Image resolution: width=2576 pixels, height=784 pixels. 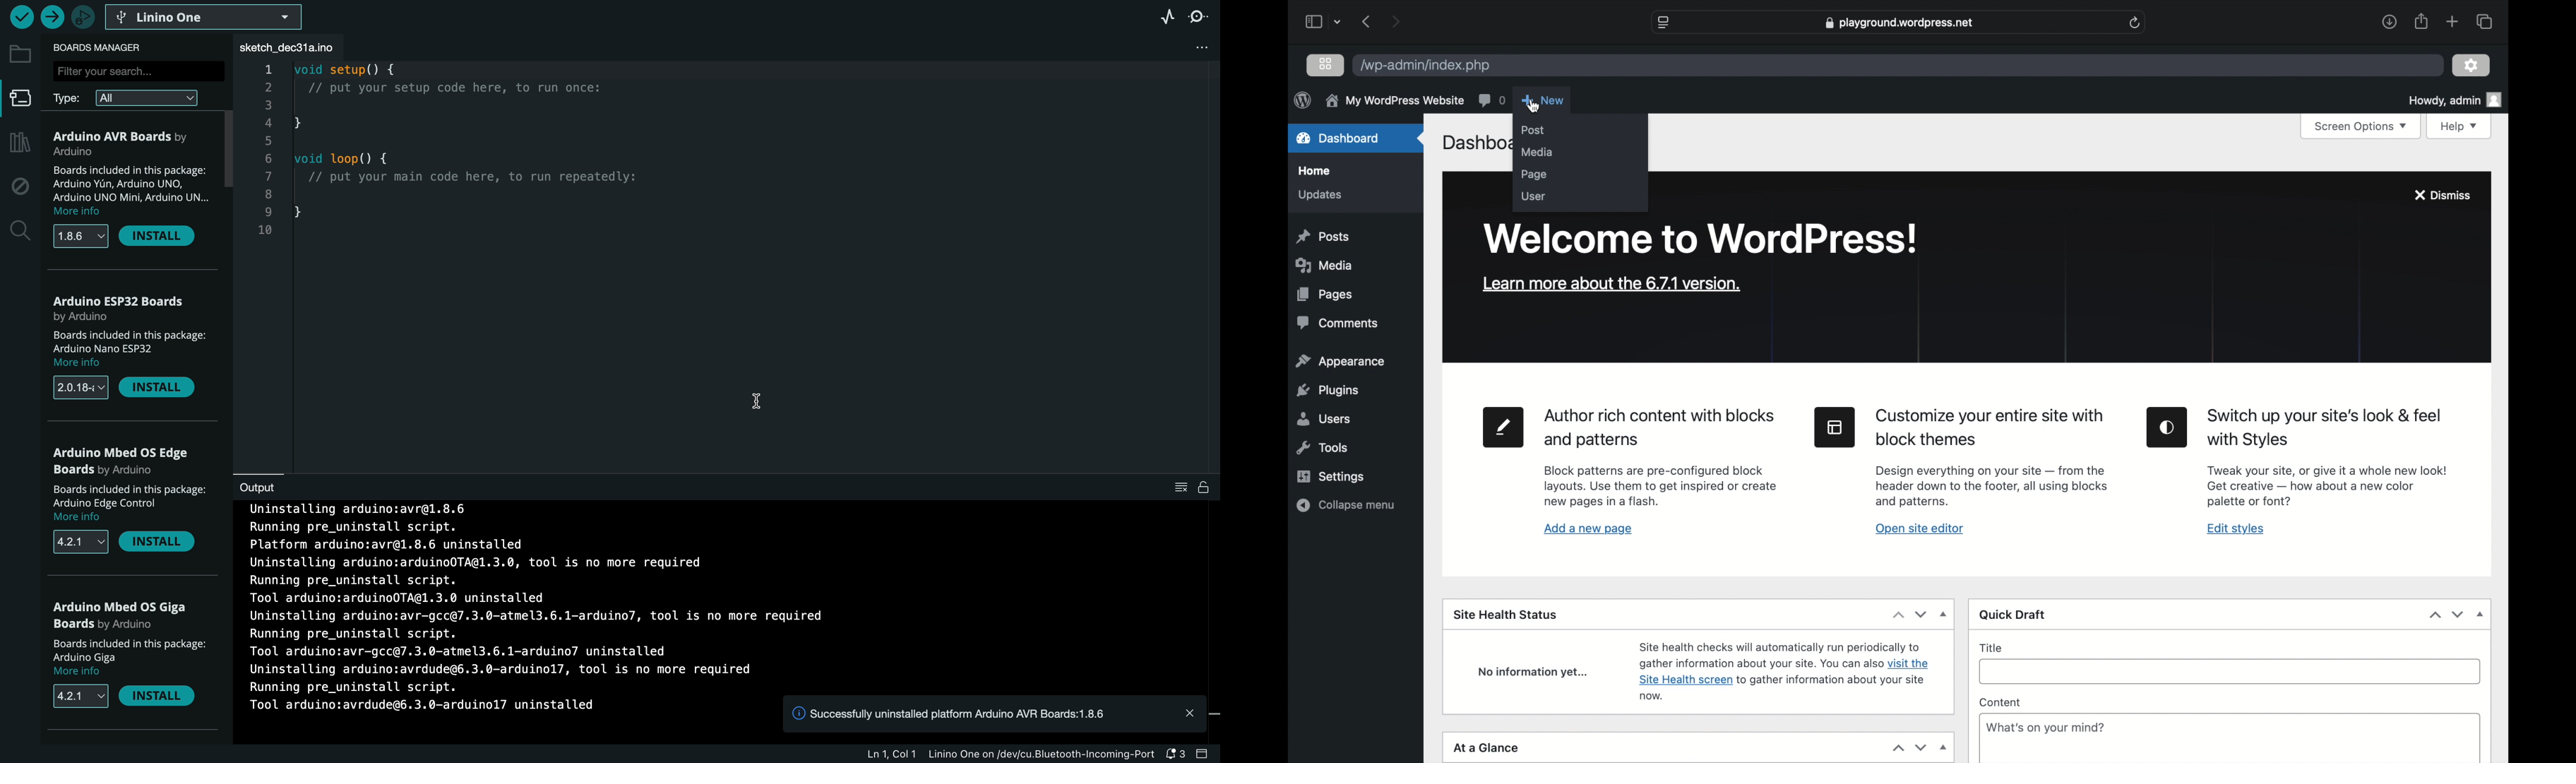 What do you see at coordinates (1784, 670) in the screenshot?
I see `info` at bounding box center [1784, 670].